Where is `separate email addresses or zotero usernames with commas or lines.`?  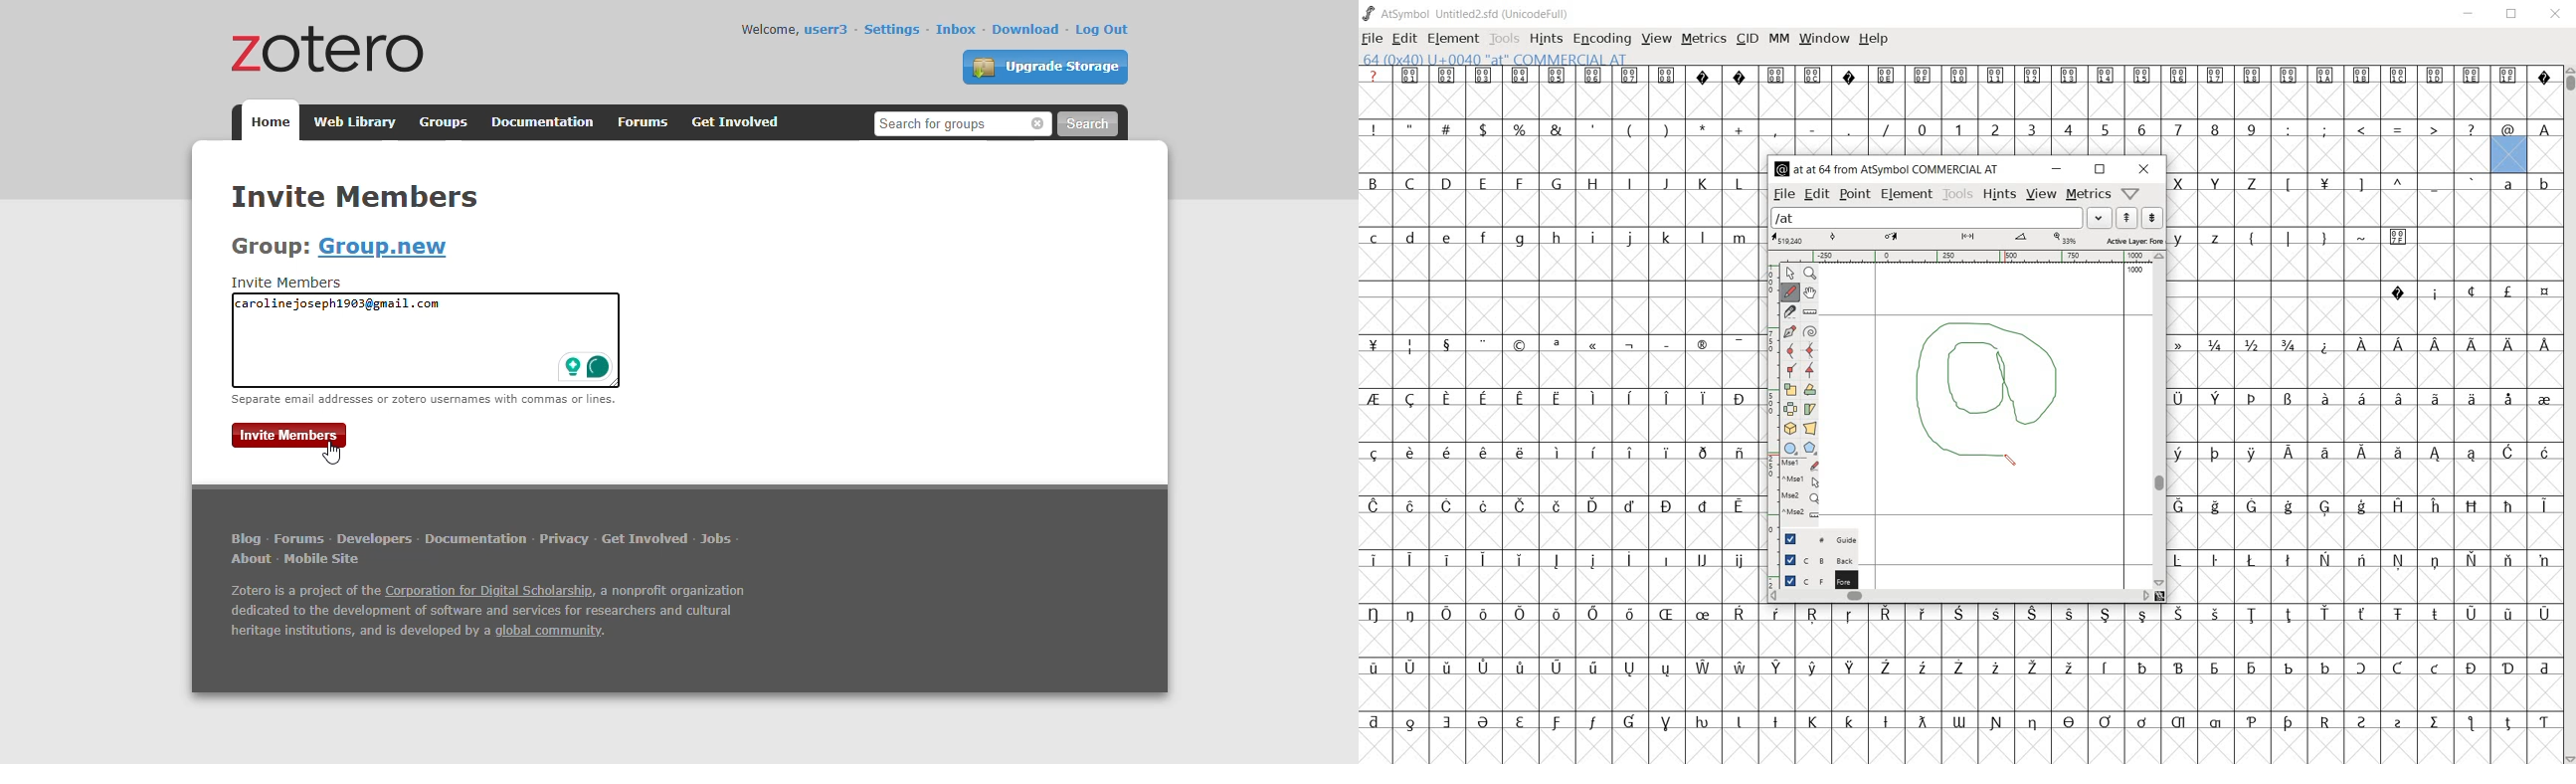
separate email addresses or zotero usernames with commas or lines. is located at coordinates (424, 399).